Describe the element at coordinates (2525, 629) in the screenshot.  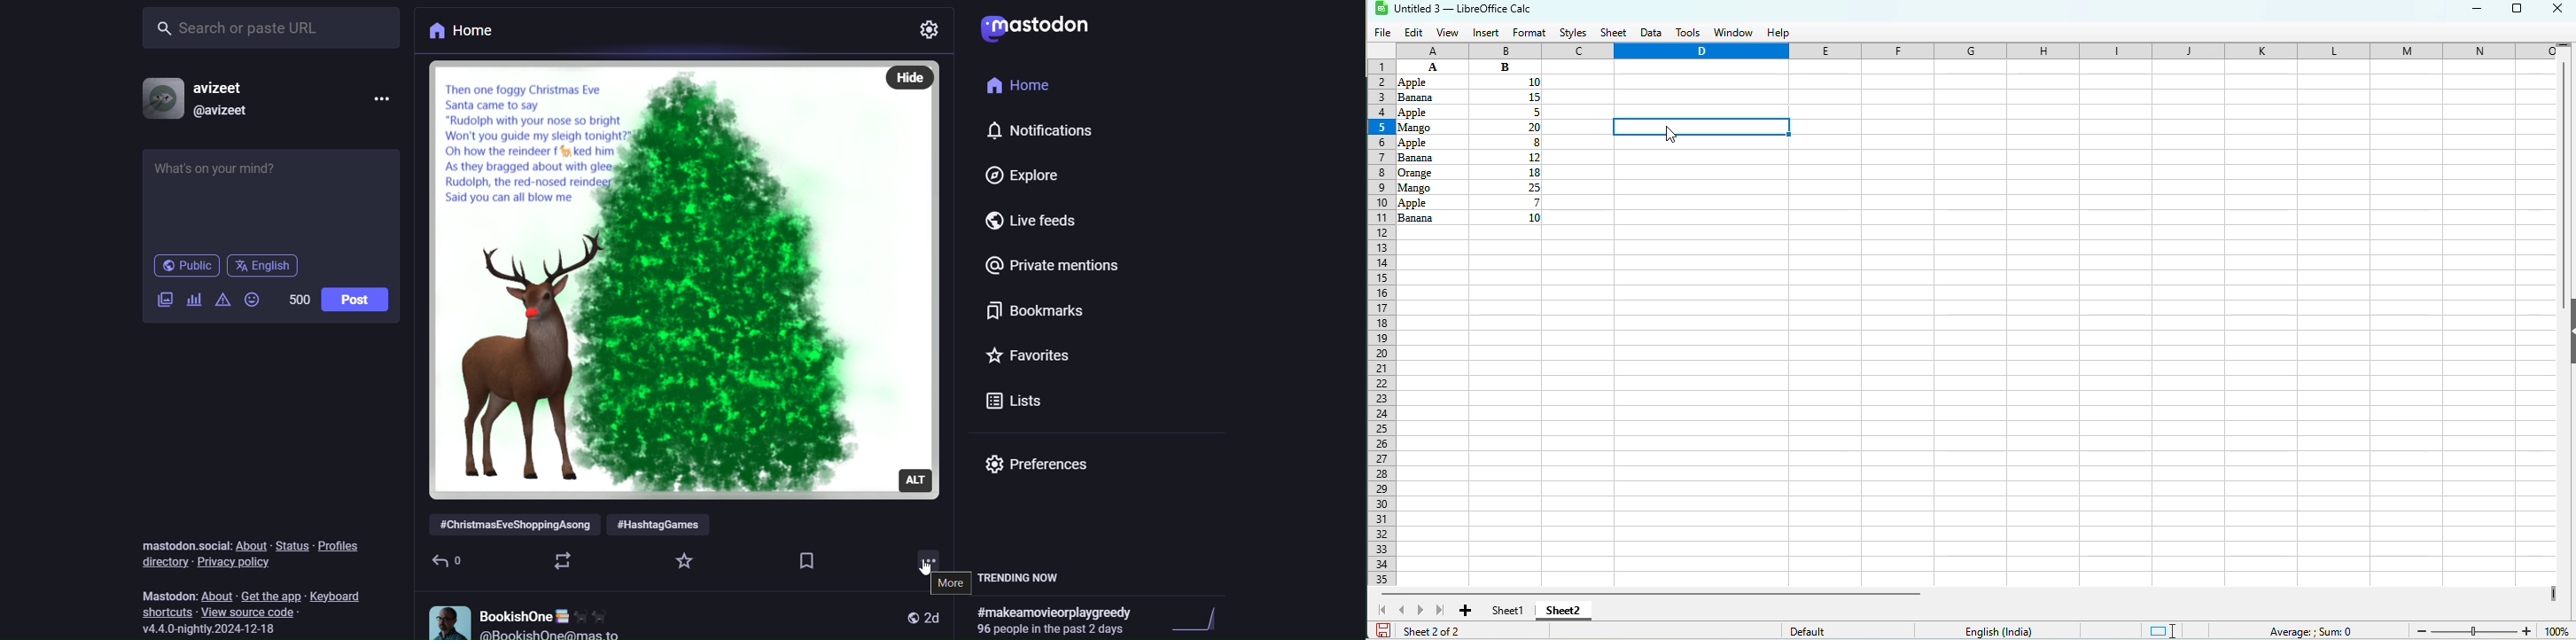
I see `Zoom in` at that location.